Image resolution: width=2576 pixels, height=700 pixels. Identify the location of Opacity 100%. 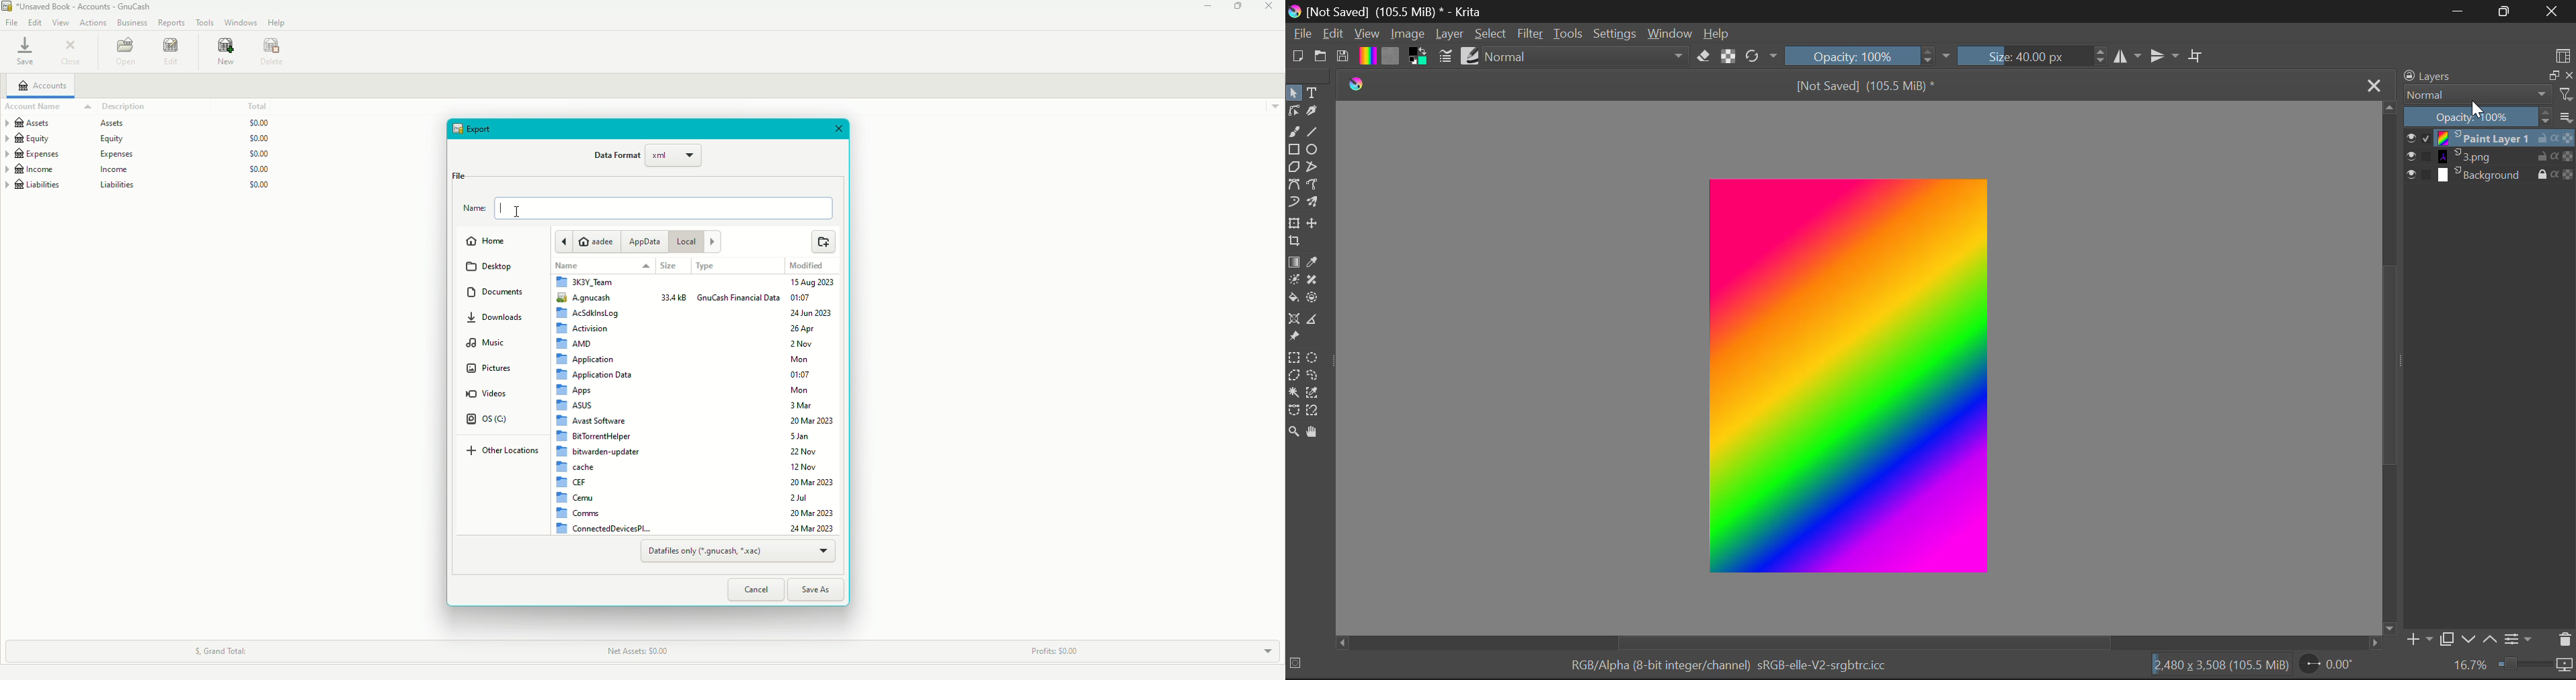
(2470, 117).